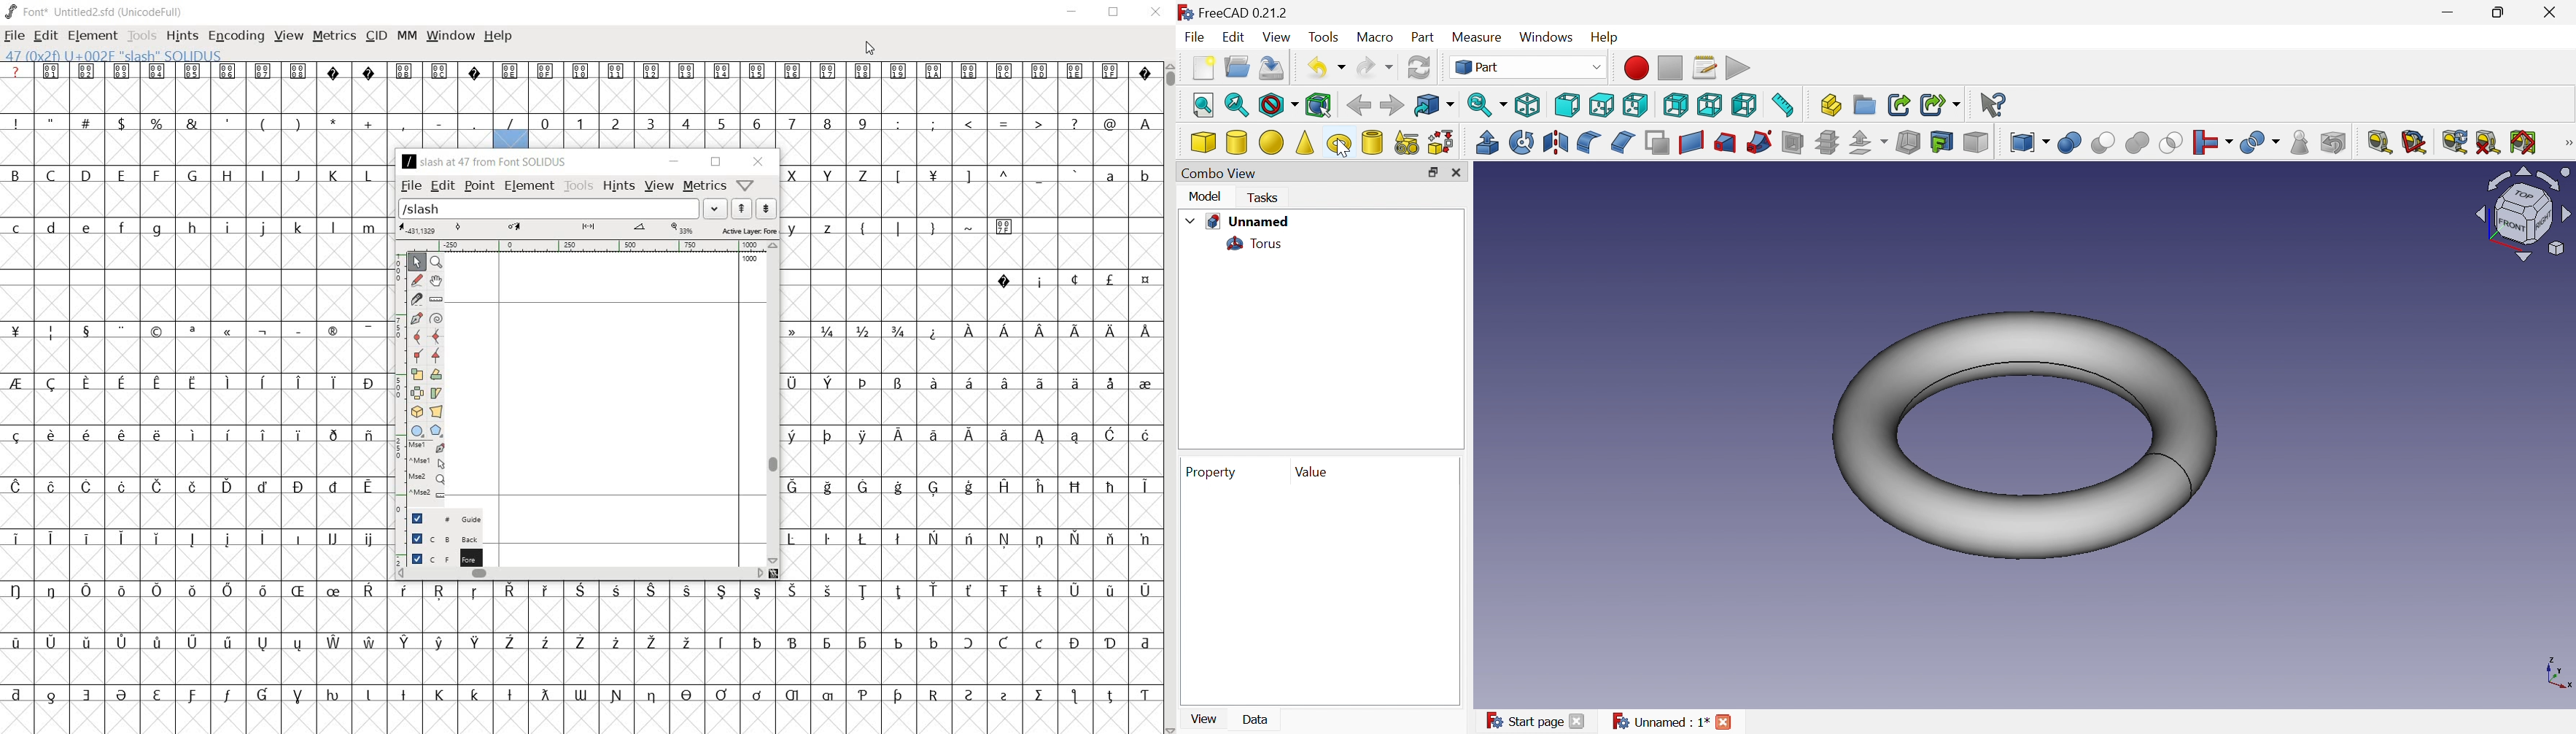 This screenshot has width=2576, height=756. What do you see at coordinates (193, 435) in the screenshot?
I see `special letters` at bounding box center [193, 435].